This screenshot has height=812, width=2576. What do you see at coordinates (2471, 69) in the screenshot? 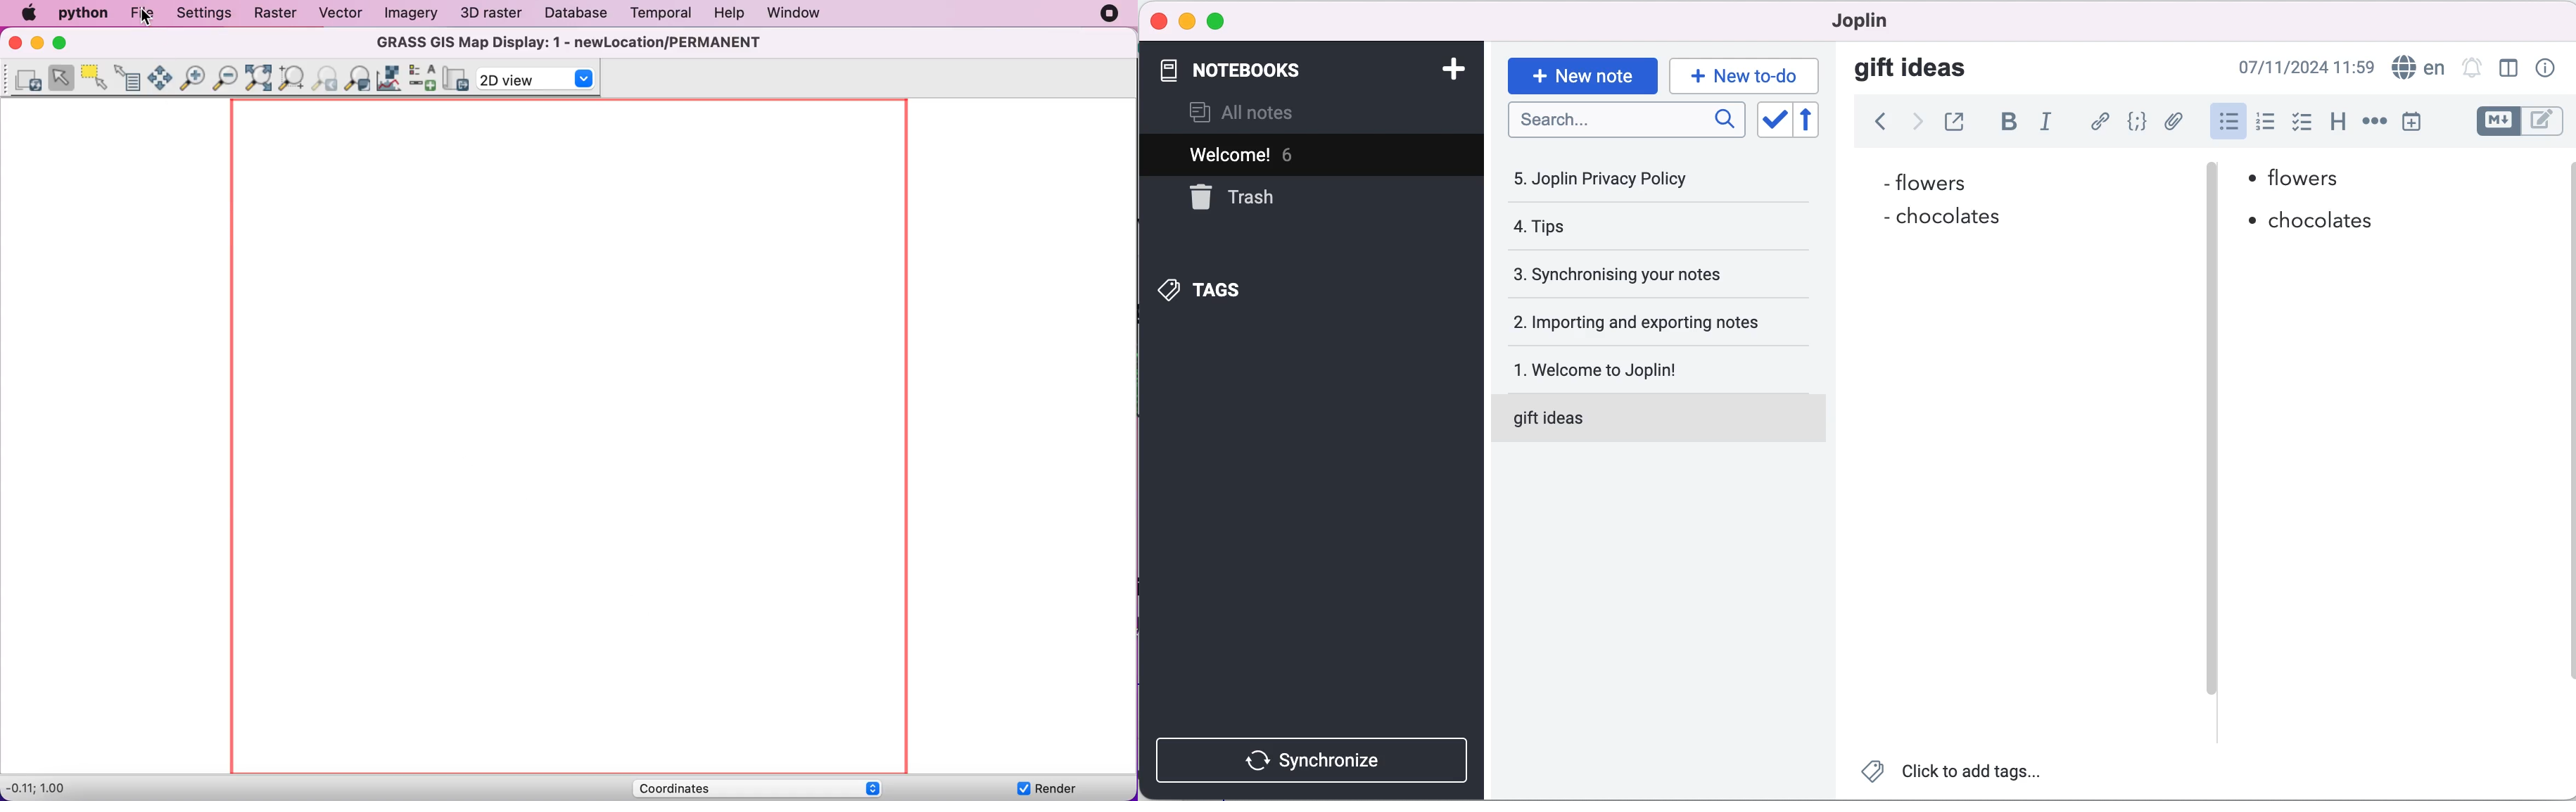
I see `set alarm` at bounding box center [2471, 69].